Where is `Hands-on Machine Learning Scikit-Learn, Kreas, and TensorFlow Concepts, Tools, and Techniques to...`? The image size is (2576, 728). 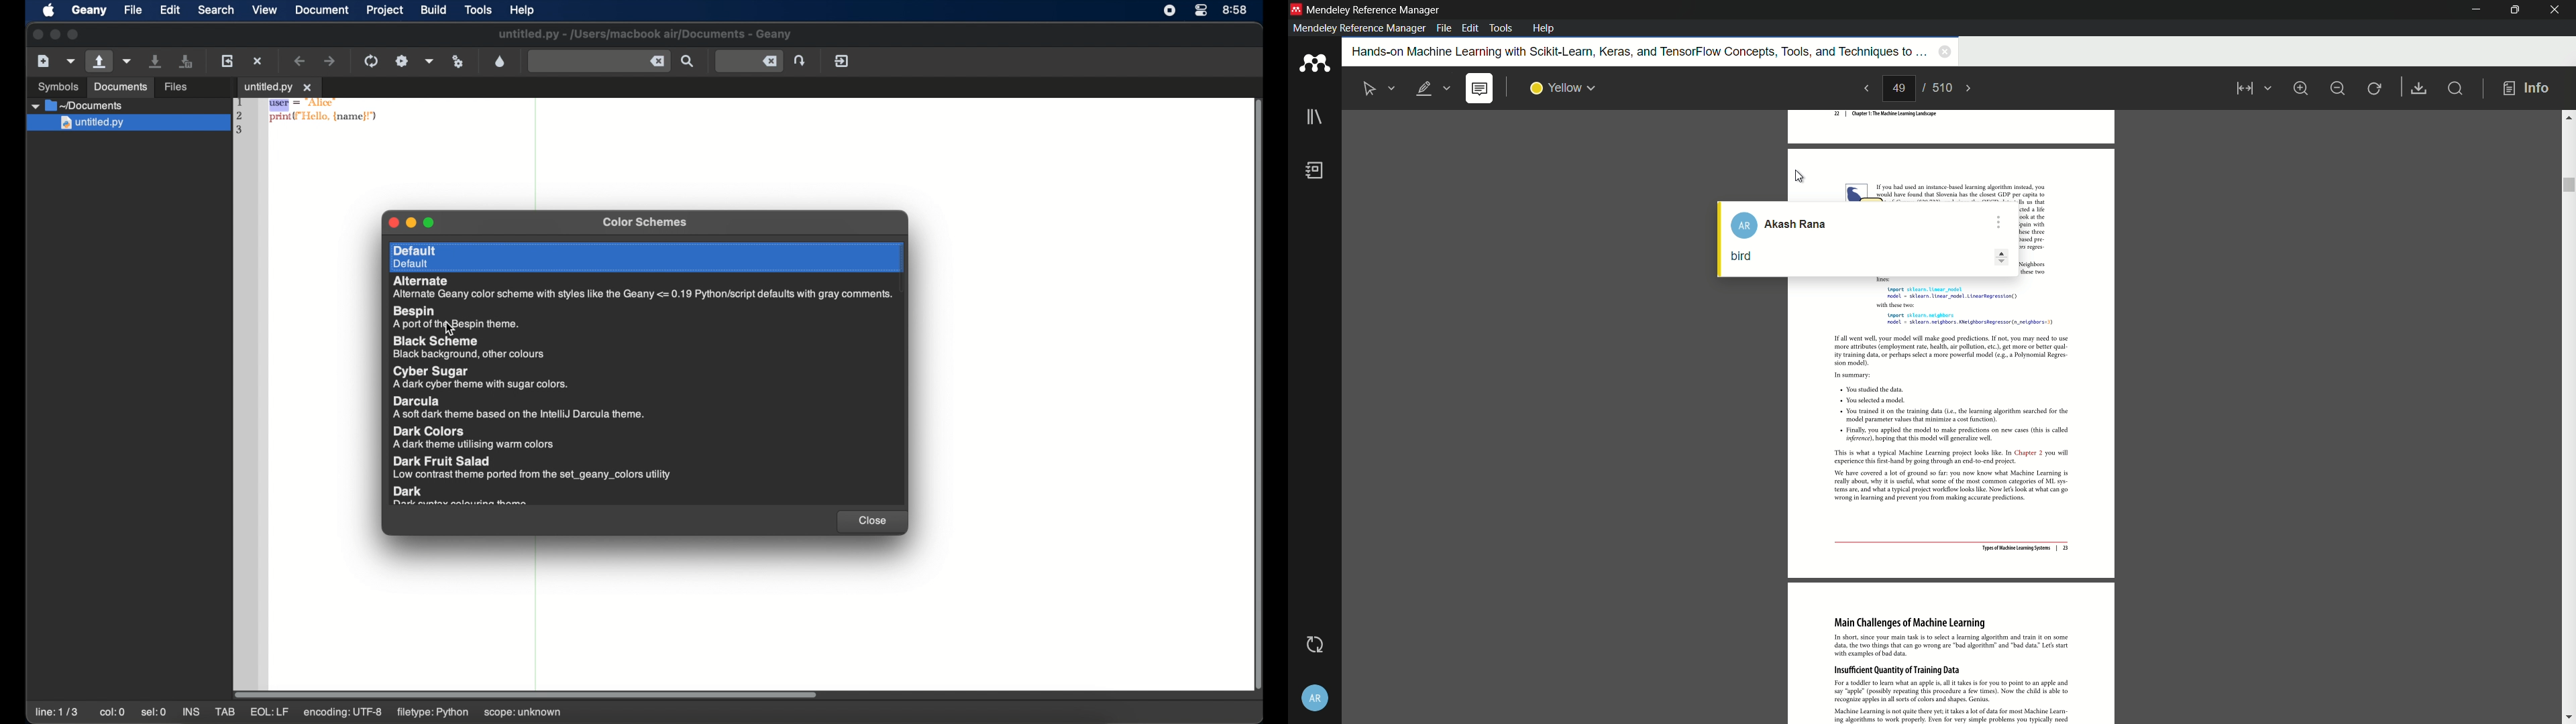 Hands-on Machine Learning Scikit-Learn, Kreas, and TensorFlow Concepts, Tools, and Techniques to... is located at coordinates (1631, 52).